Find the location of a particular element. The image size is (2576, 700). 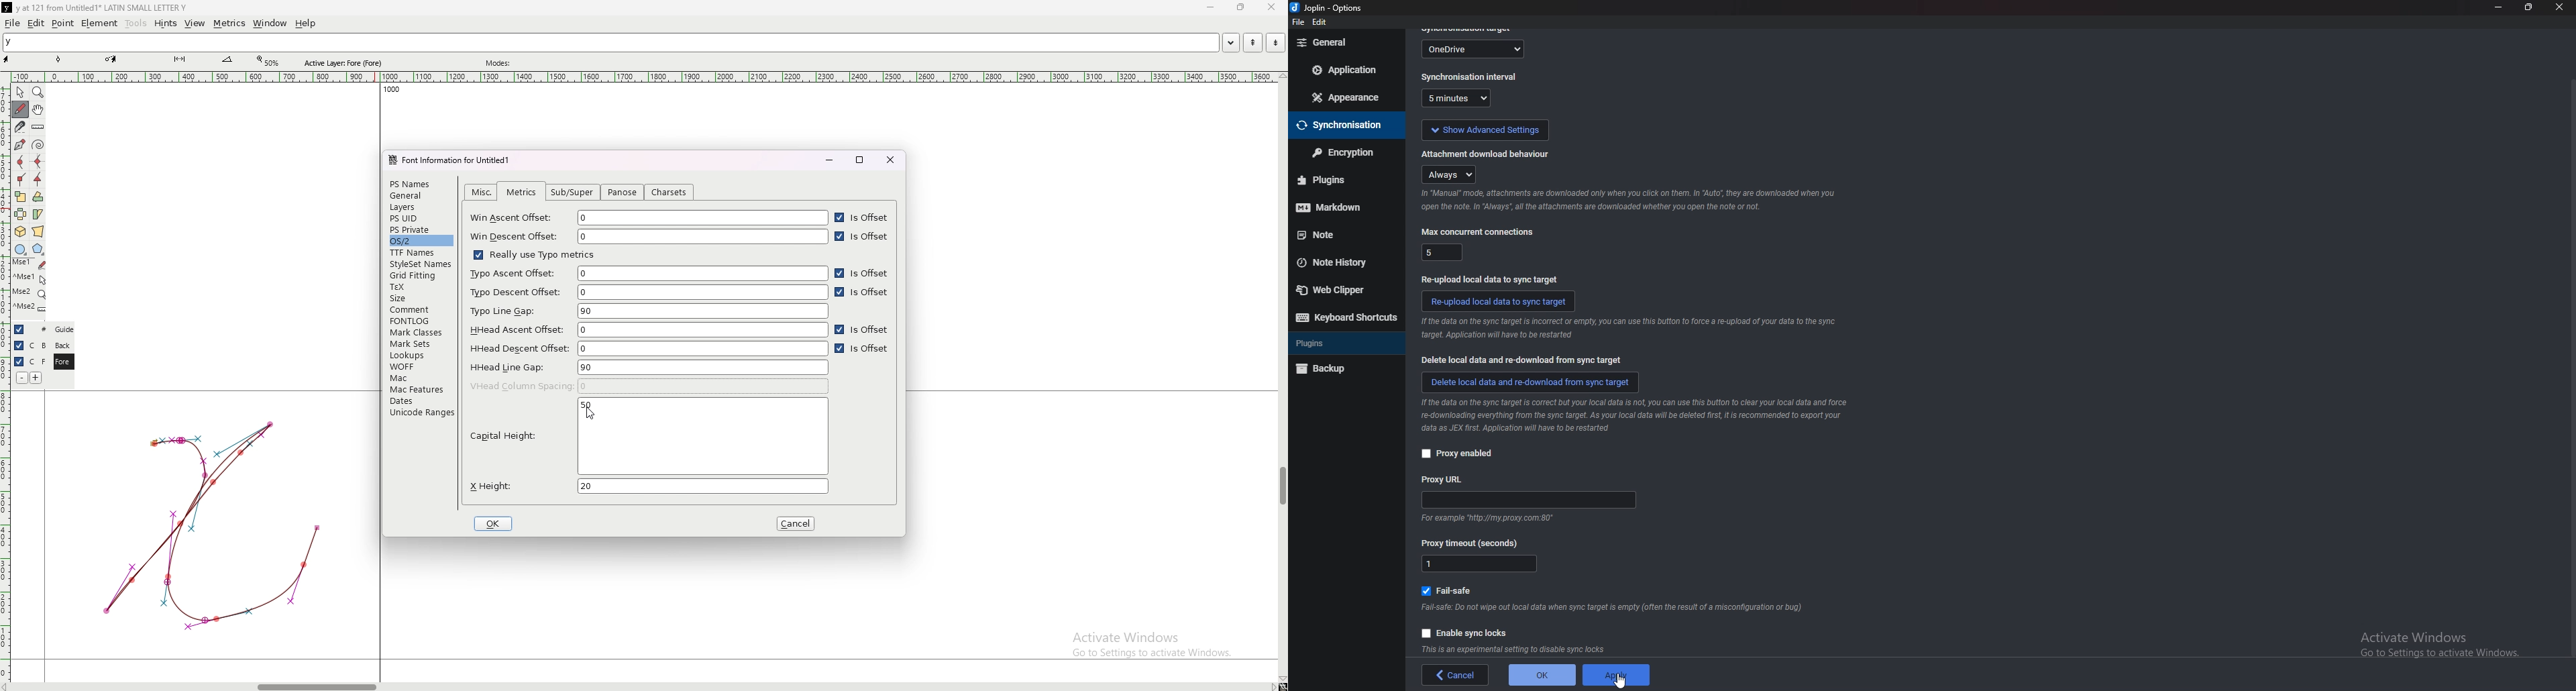

active layer is located at coordinates (346, 63).